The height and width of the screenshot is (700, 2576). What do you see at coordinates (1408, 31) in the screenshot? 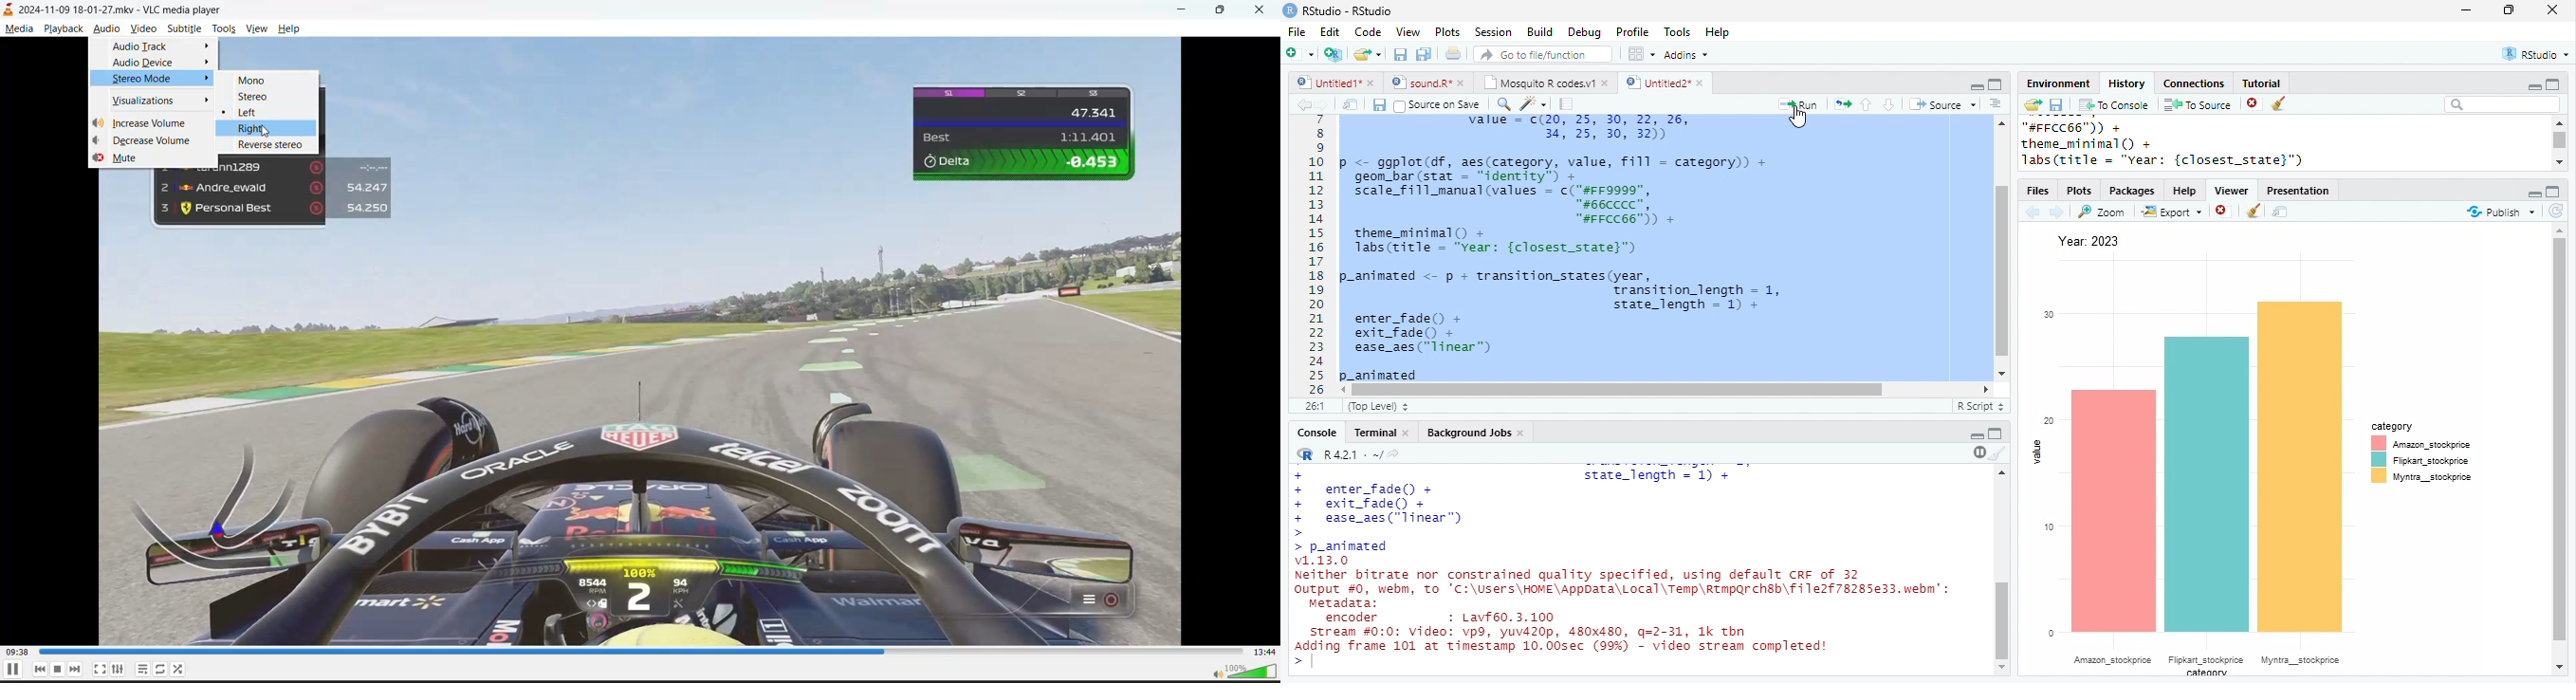
I see `View` at bounding box center [1408, 31].